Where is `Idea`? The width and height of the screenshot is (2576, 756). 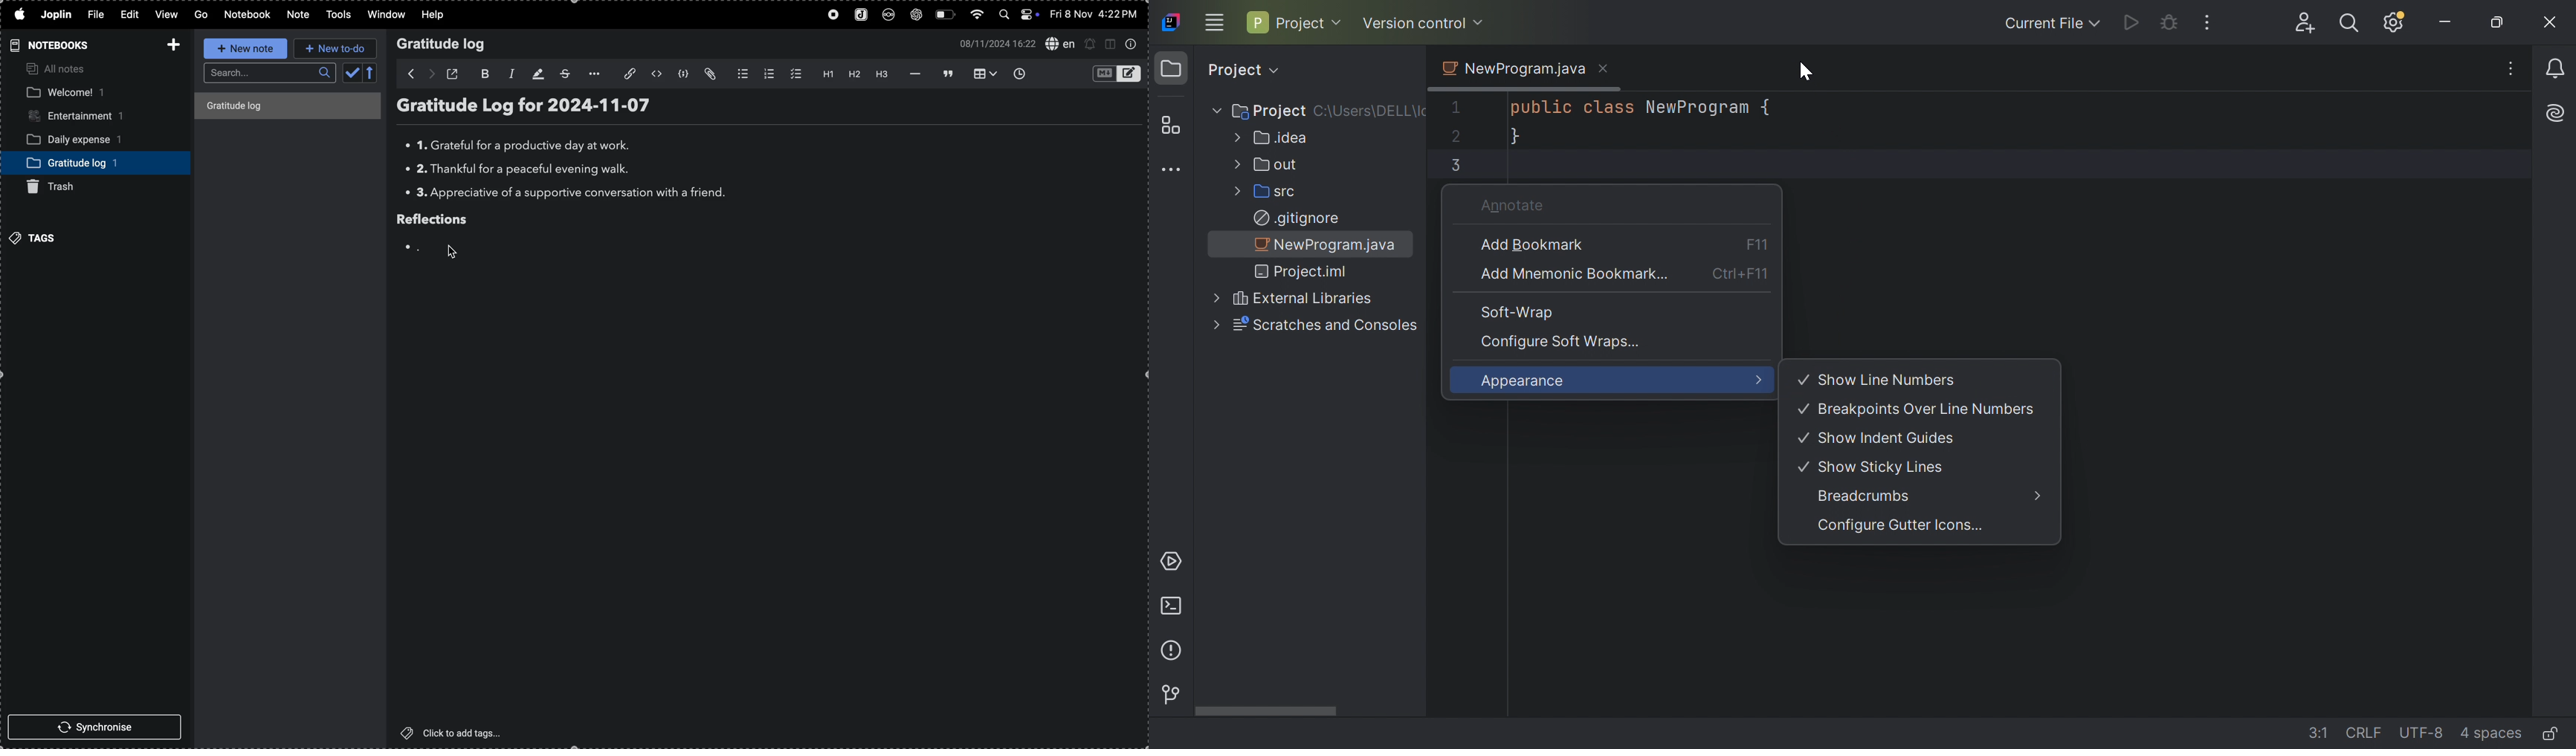
Idea is located at coordinates (1281, 137).